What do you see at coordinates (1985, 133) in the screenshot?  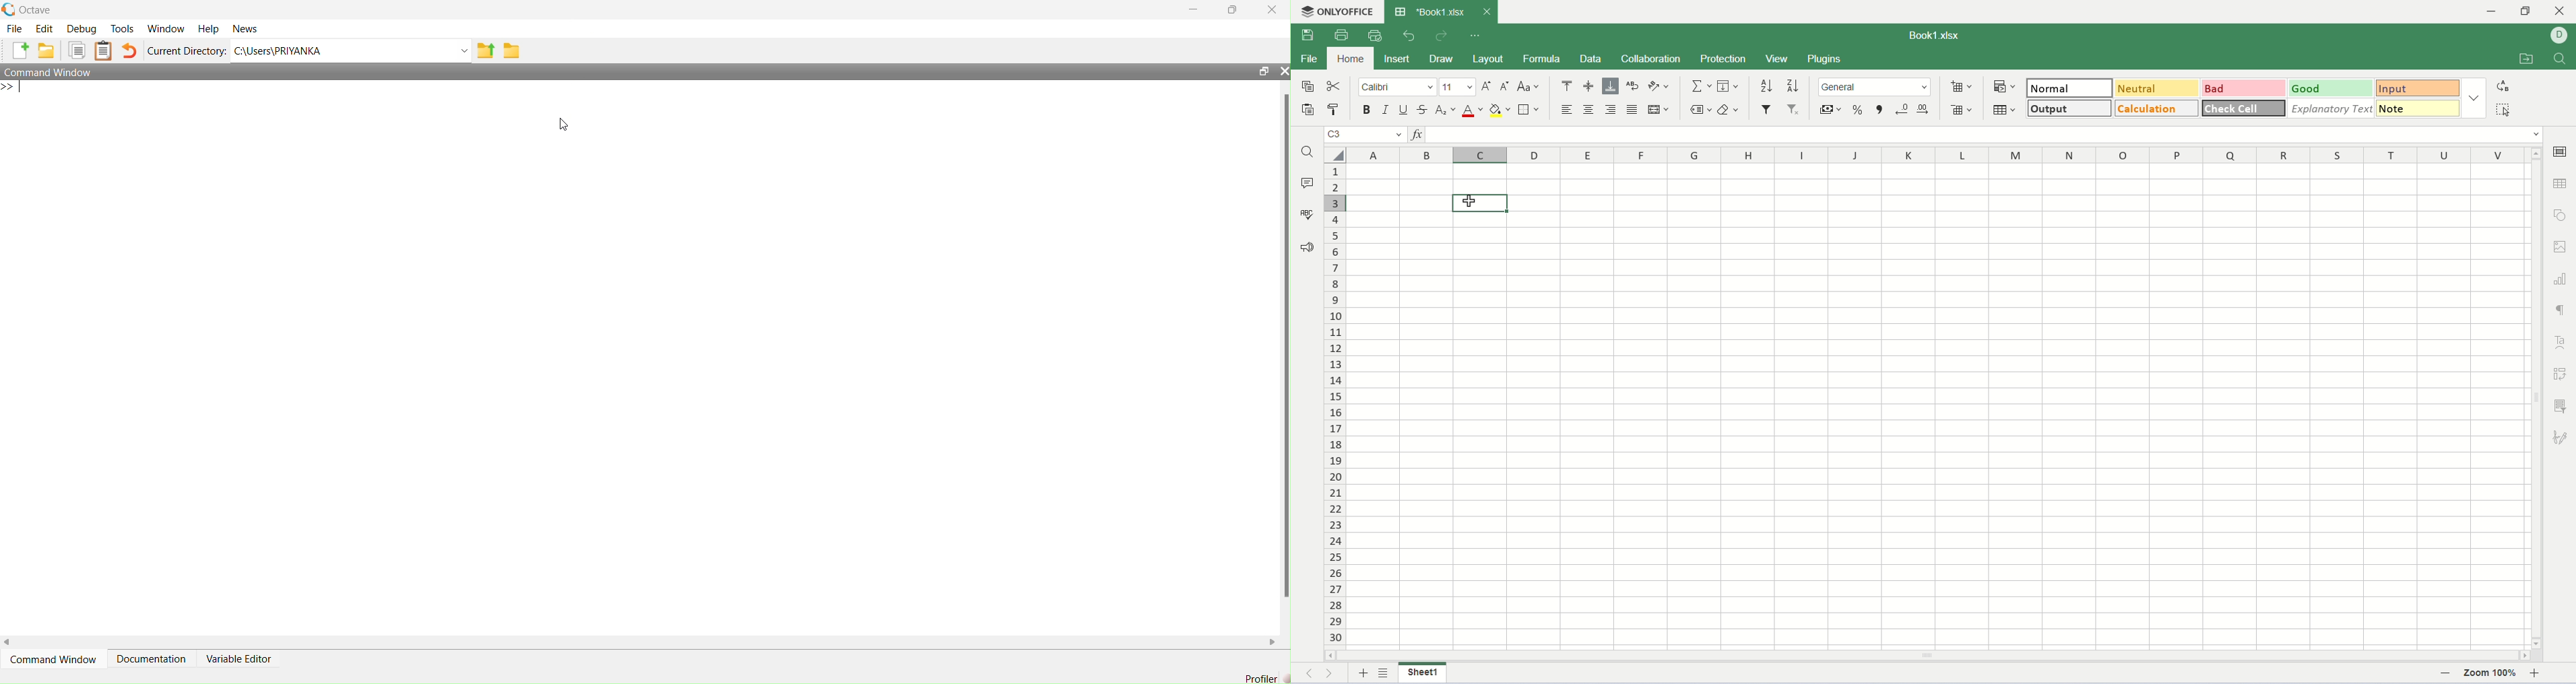 I see `input line` at bounding box center [1985, 133].